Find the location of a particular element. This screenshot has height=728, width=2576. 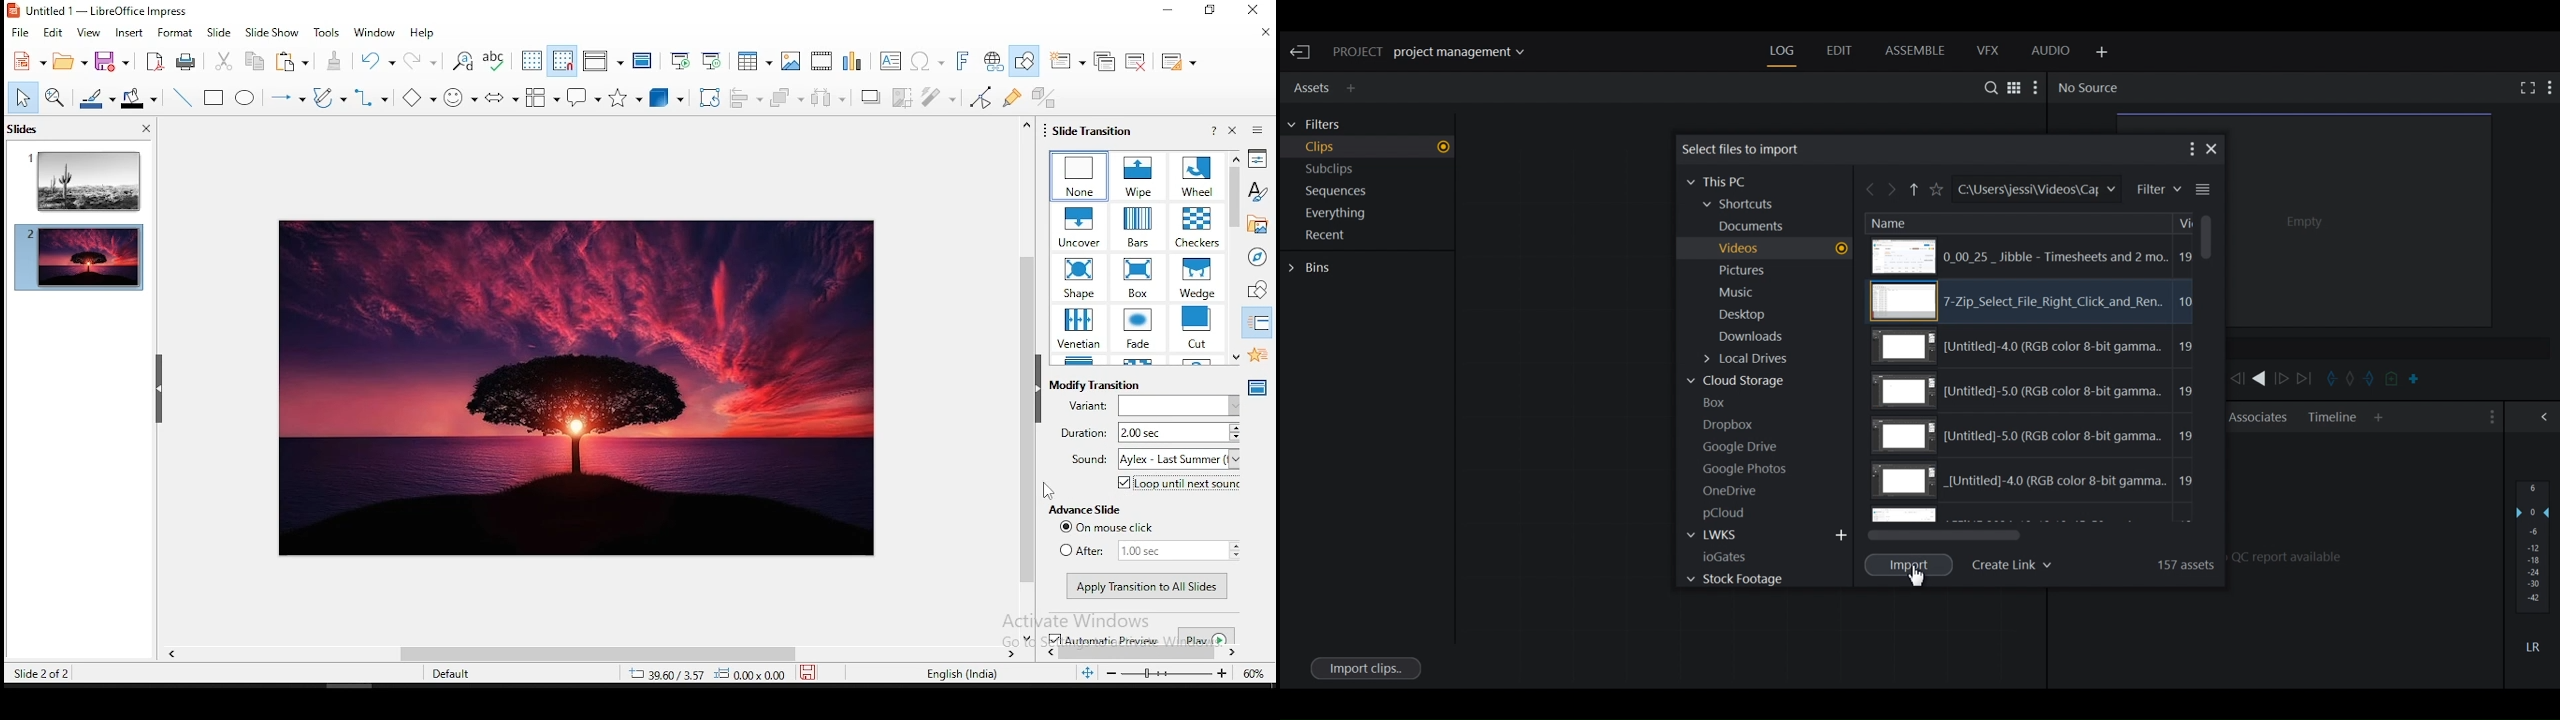

crop image is located at coordinates (903, 97).